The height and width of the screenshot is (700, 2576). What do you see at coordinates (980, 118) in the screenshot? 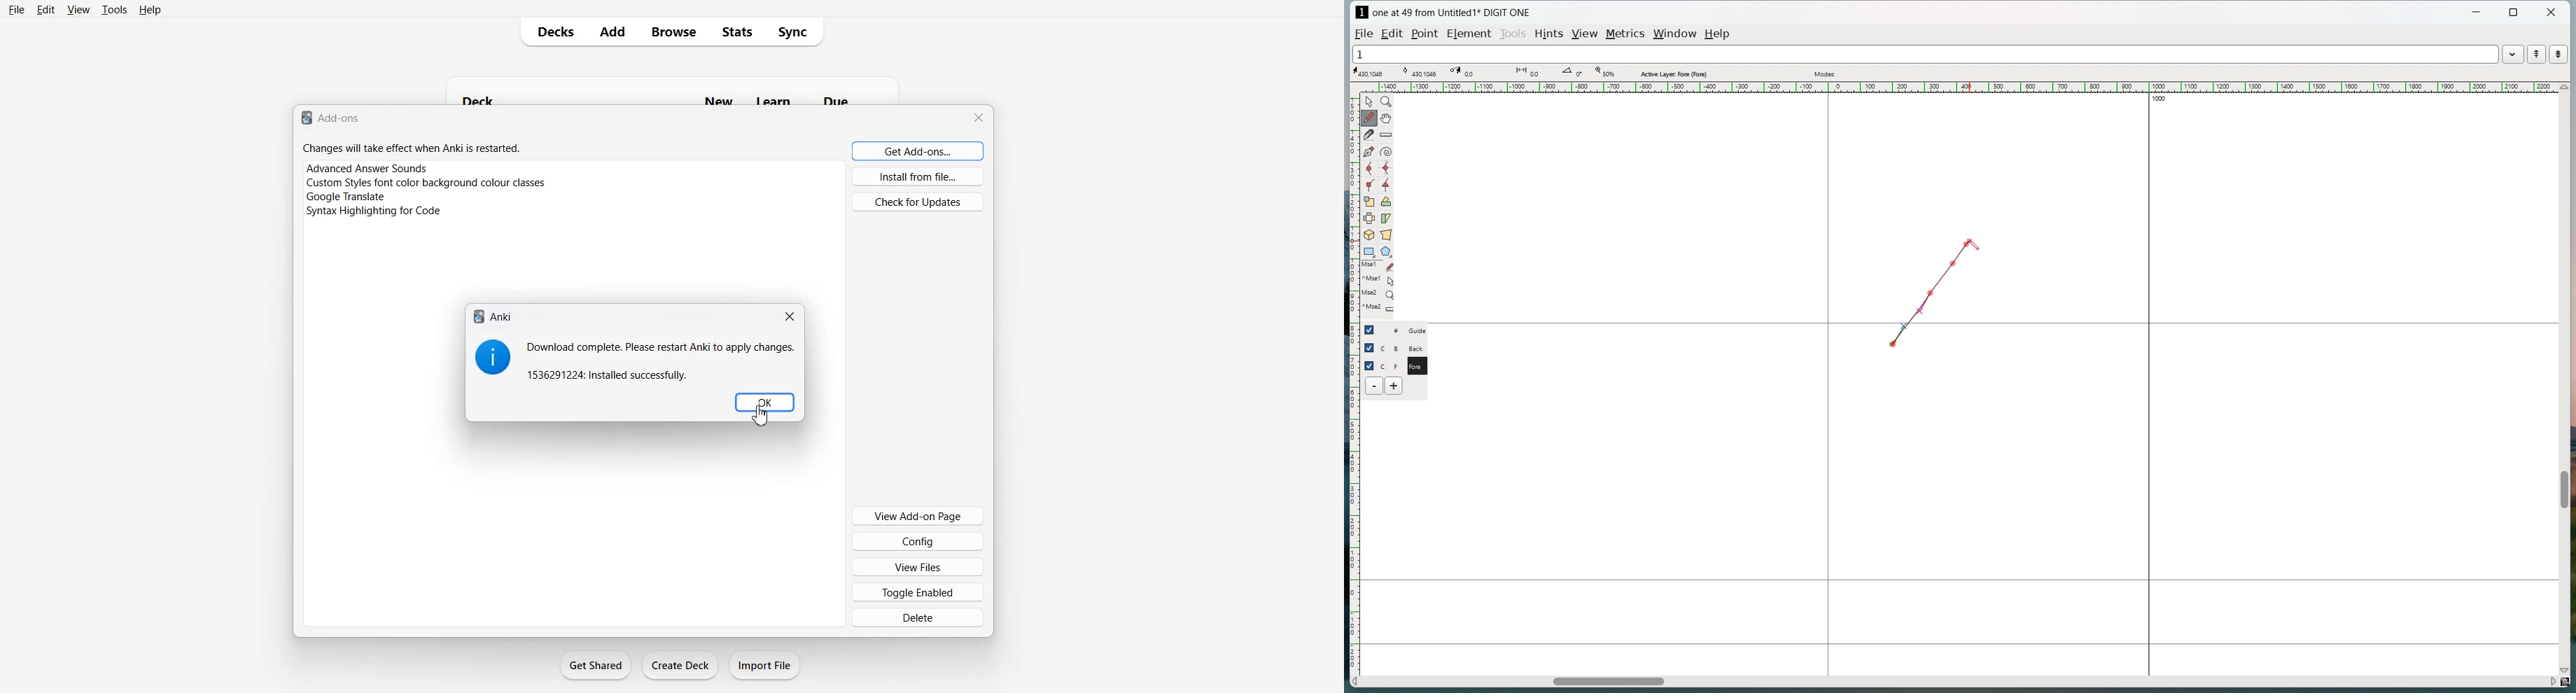
I see `Close` at bounding box center [980, 118].